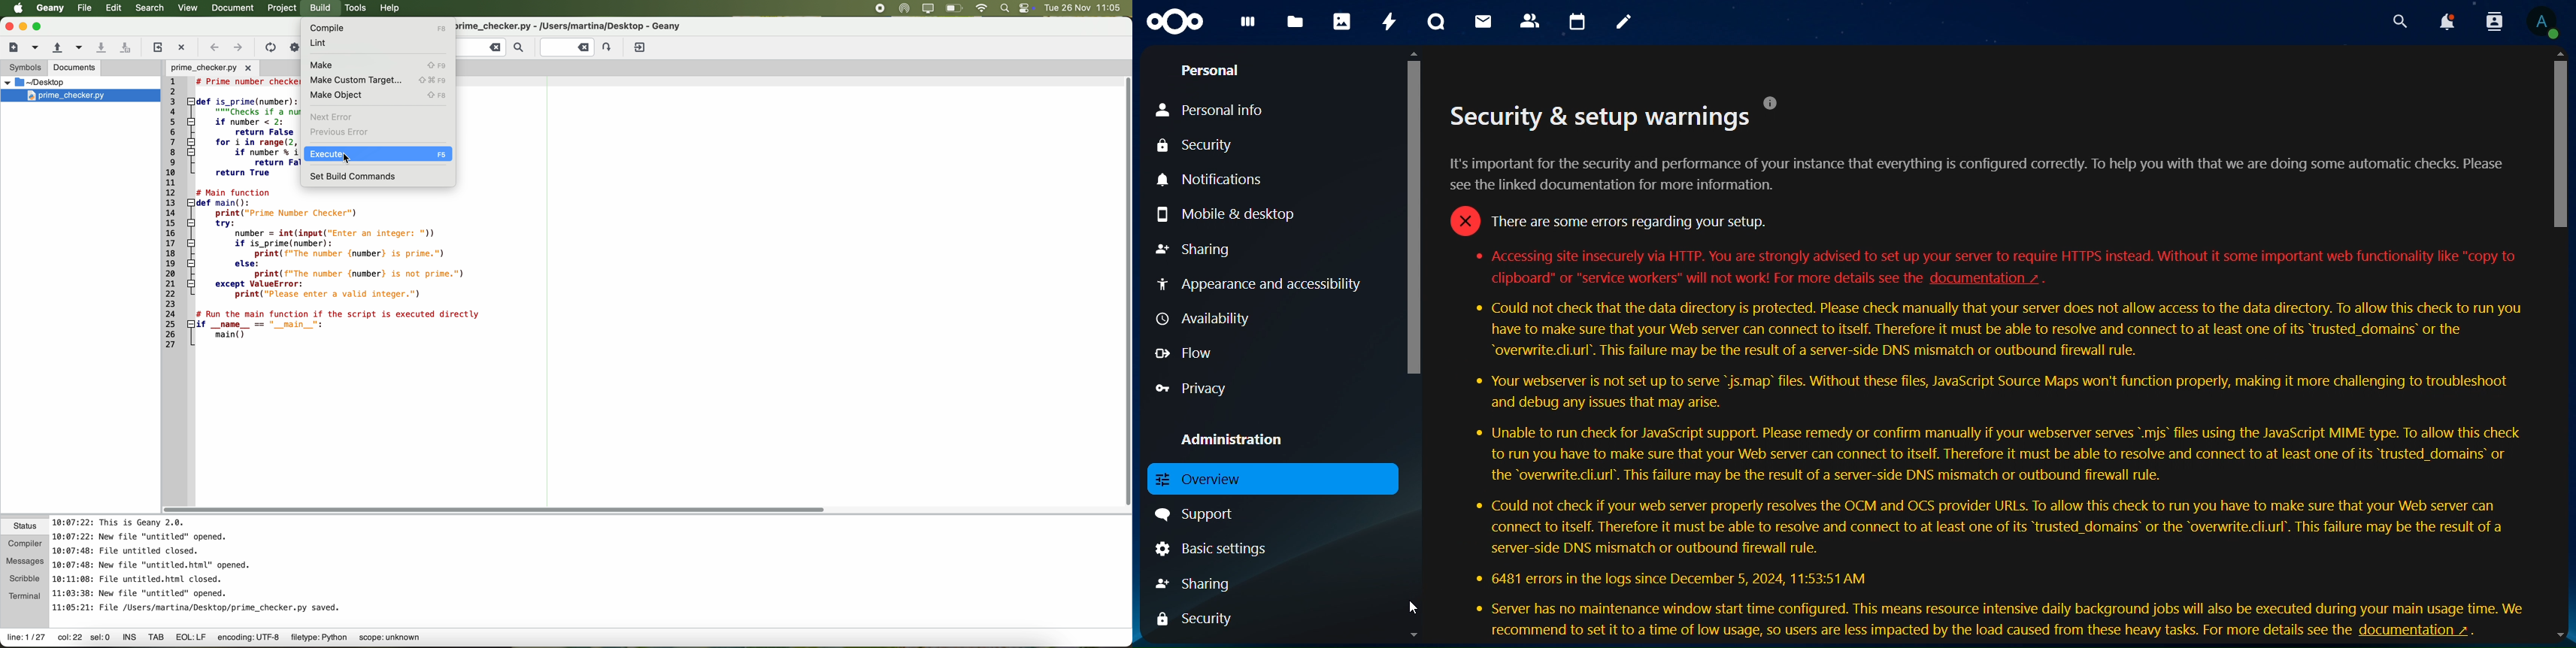  What do you see at coordinates (1987, 255) in the screenshot?
I see `text` at bounding box center [1987, 255].